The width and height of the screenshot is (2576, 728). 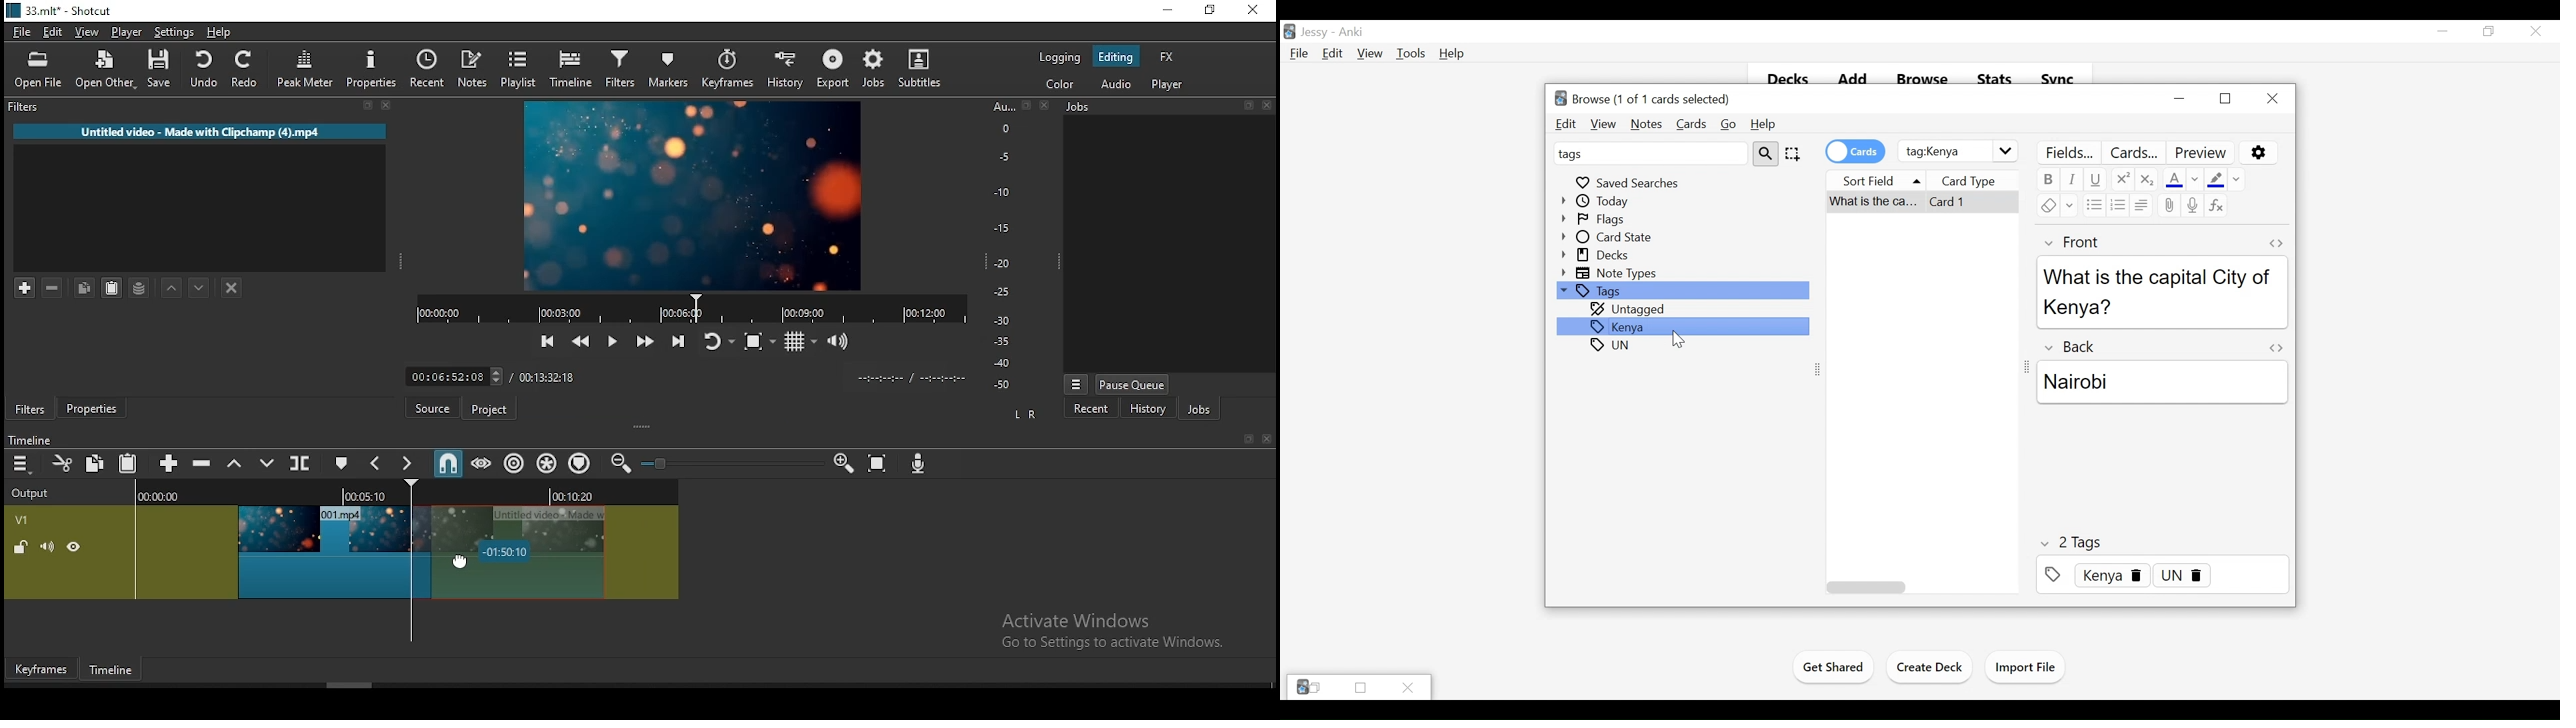 I want to click on deselct filter, so click(x=231, y=287).